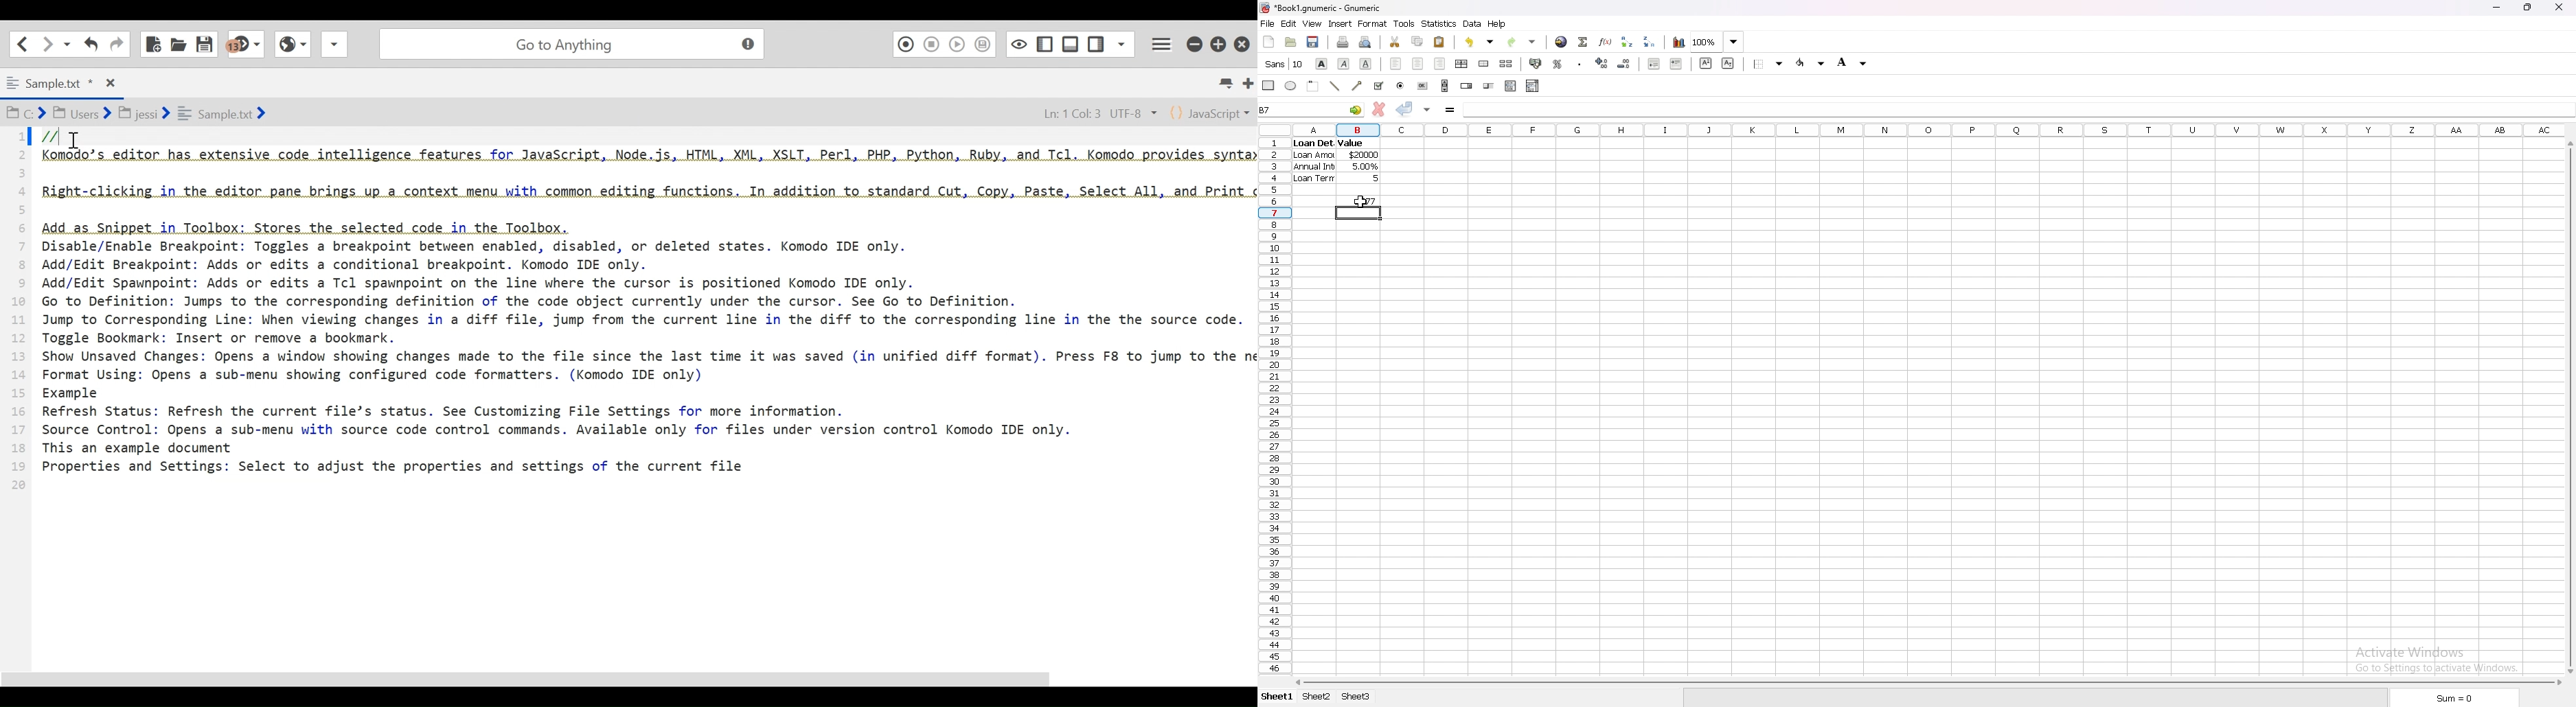 The width and height of the screenshot is (2576, 728). What do you see at coordinates (1490, 86) in the screenshot?
I see `slider` at bounding box center [1490, 86].